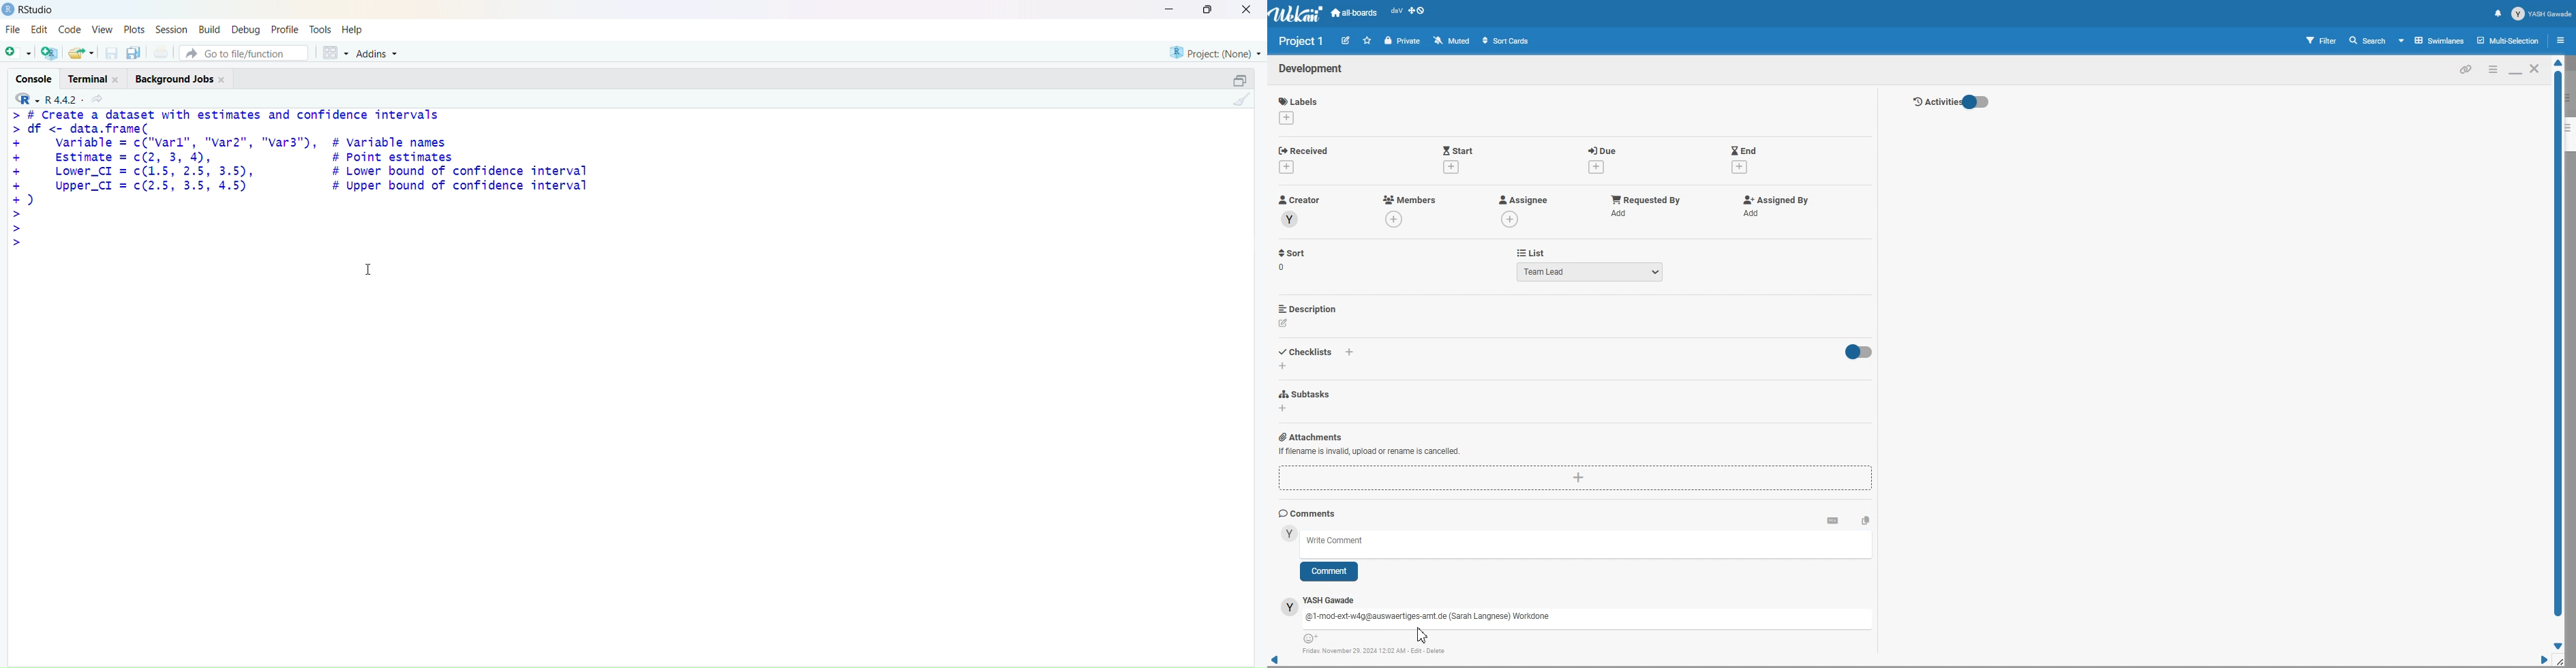 Image resolution: width=2576 pixels, height=672 pixels. Describe the element at coordinates (2432, 40) in the screenshot. I see `Board View` at that location.